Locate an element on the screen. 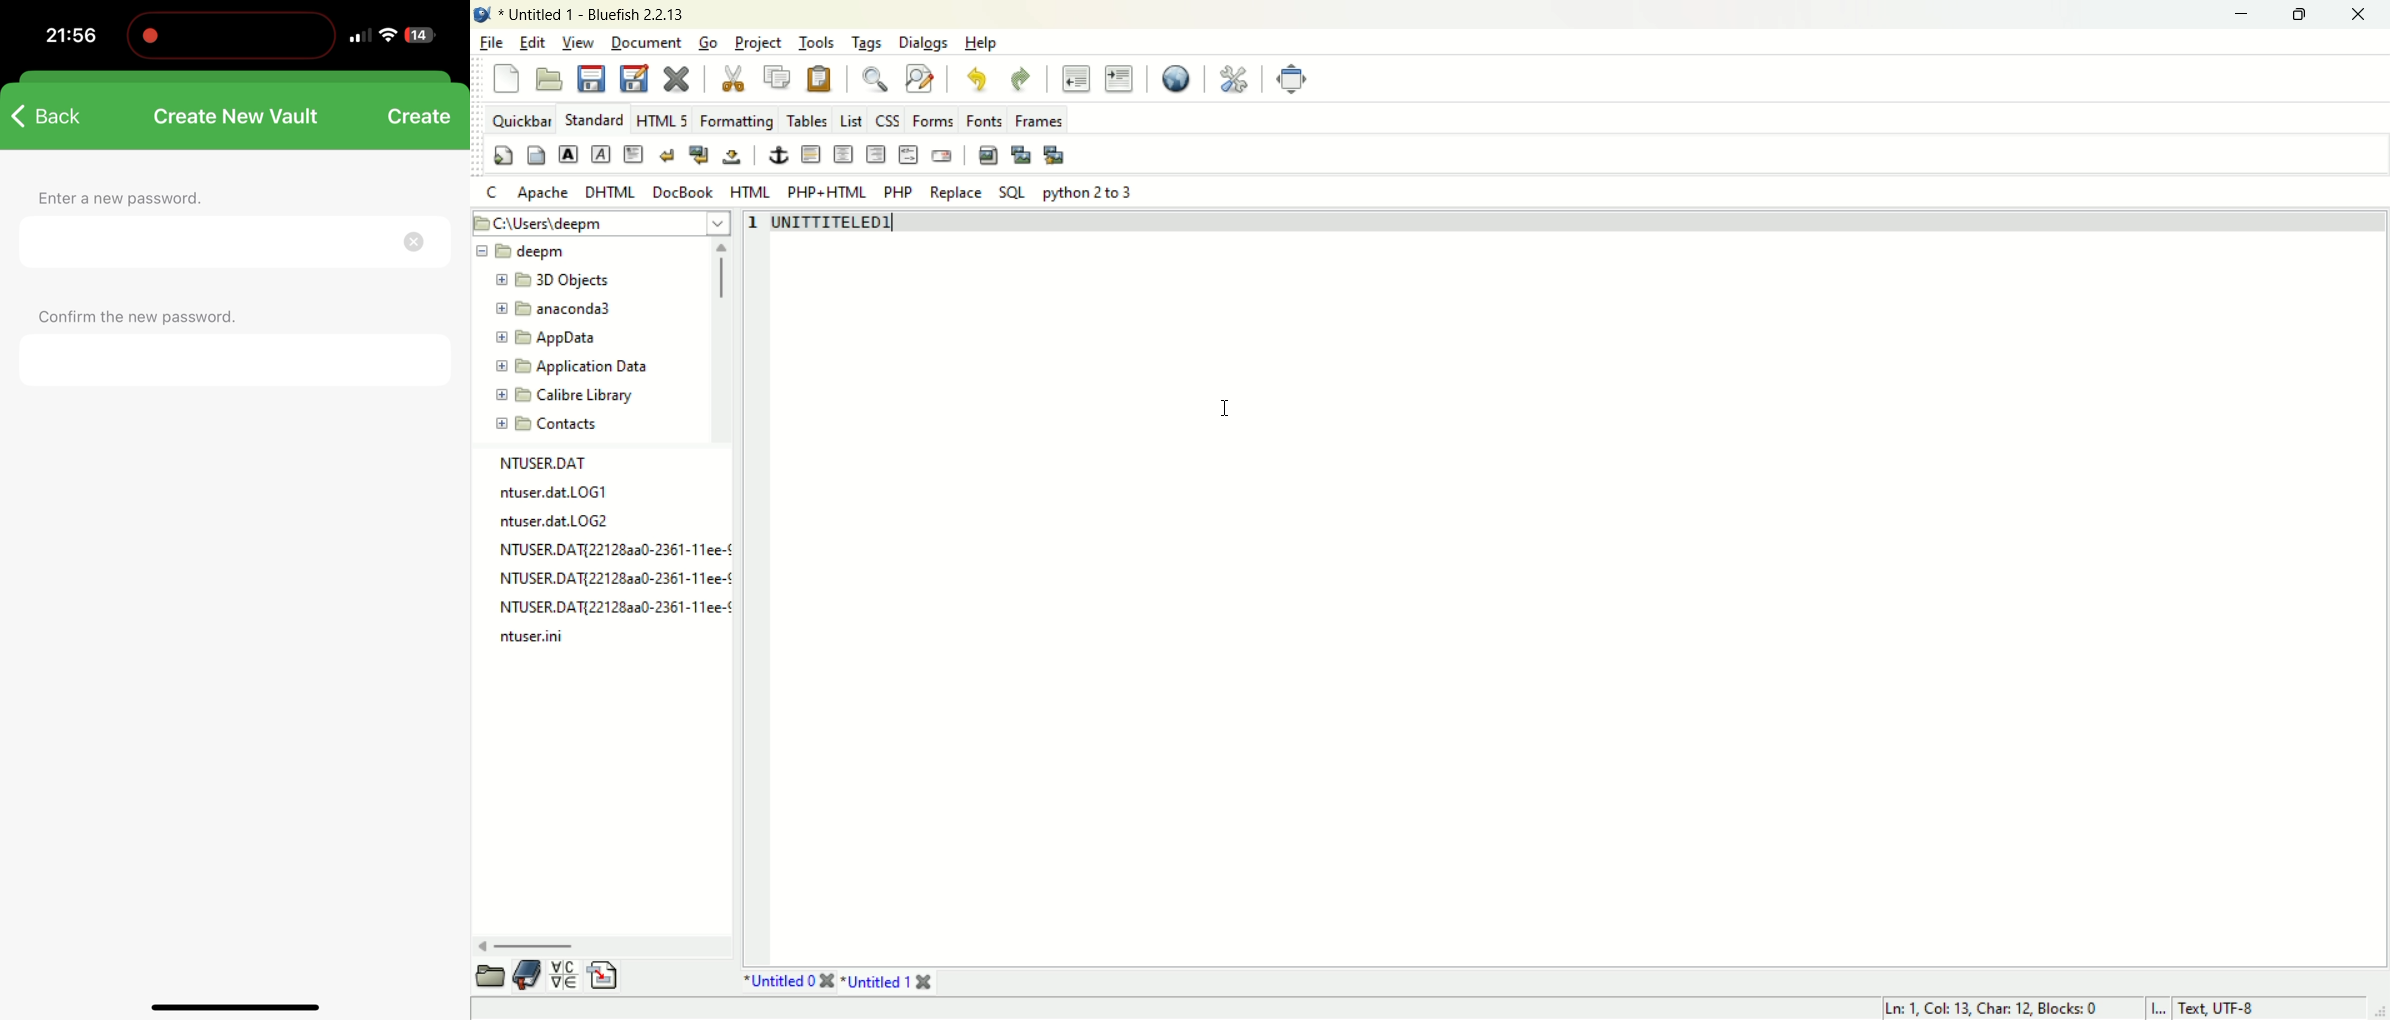 This screenshot has width=2408, height=1036. I is located at coordinates (2159, 1007).